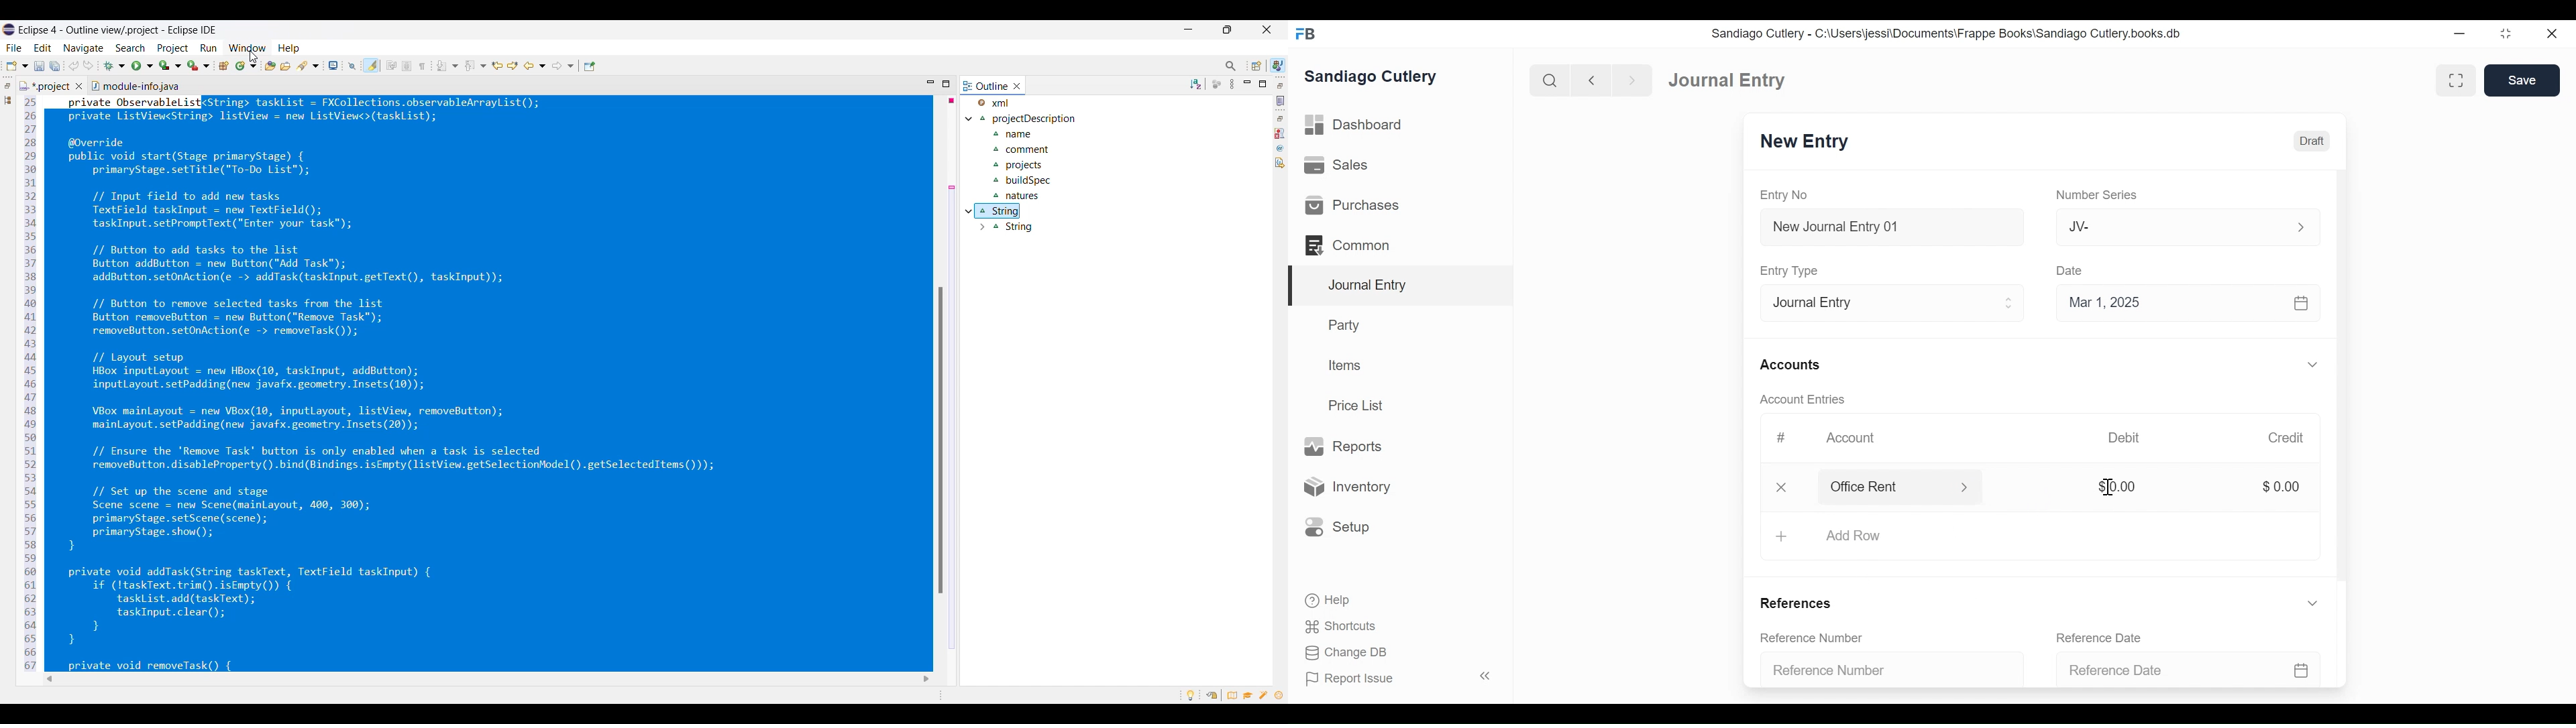  Describe the element at coordinates (1950, 33) in the screenshot. I see `Sandiago Cutlery - C:\Users\jessi\Documents\Frappe Books\Sandiago Cutlery.books.db` at that location.